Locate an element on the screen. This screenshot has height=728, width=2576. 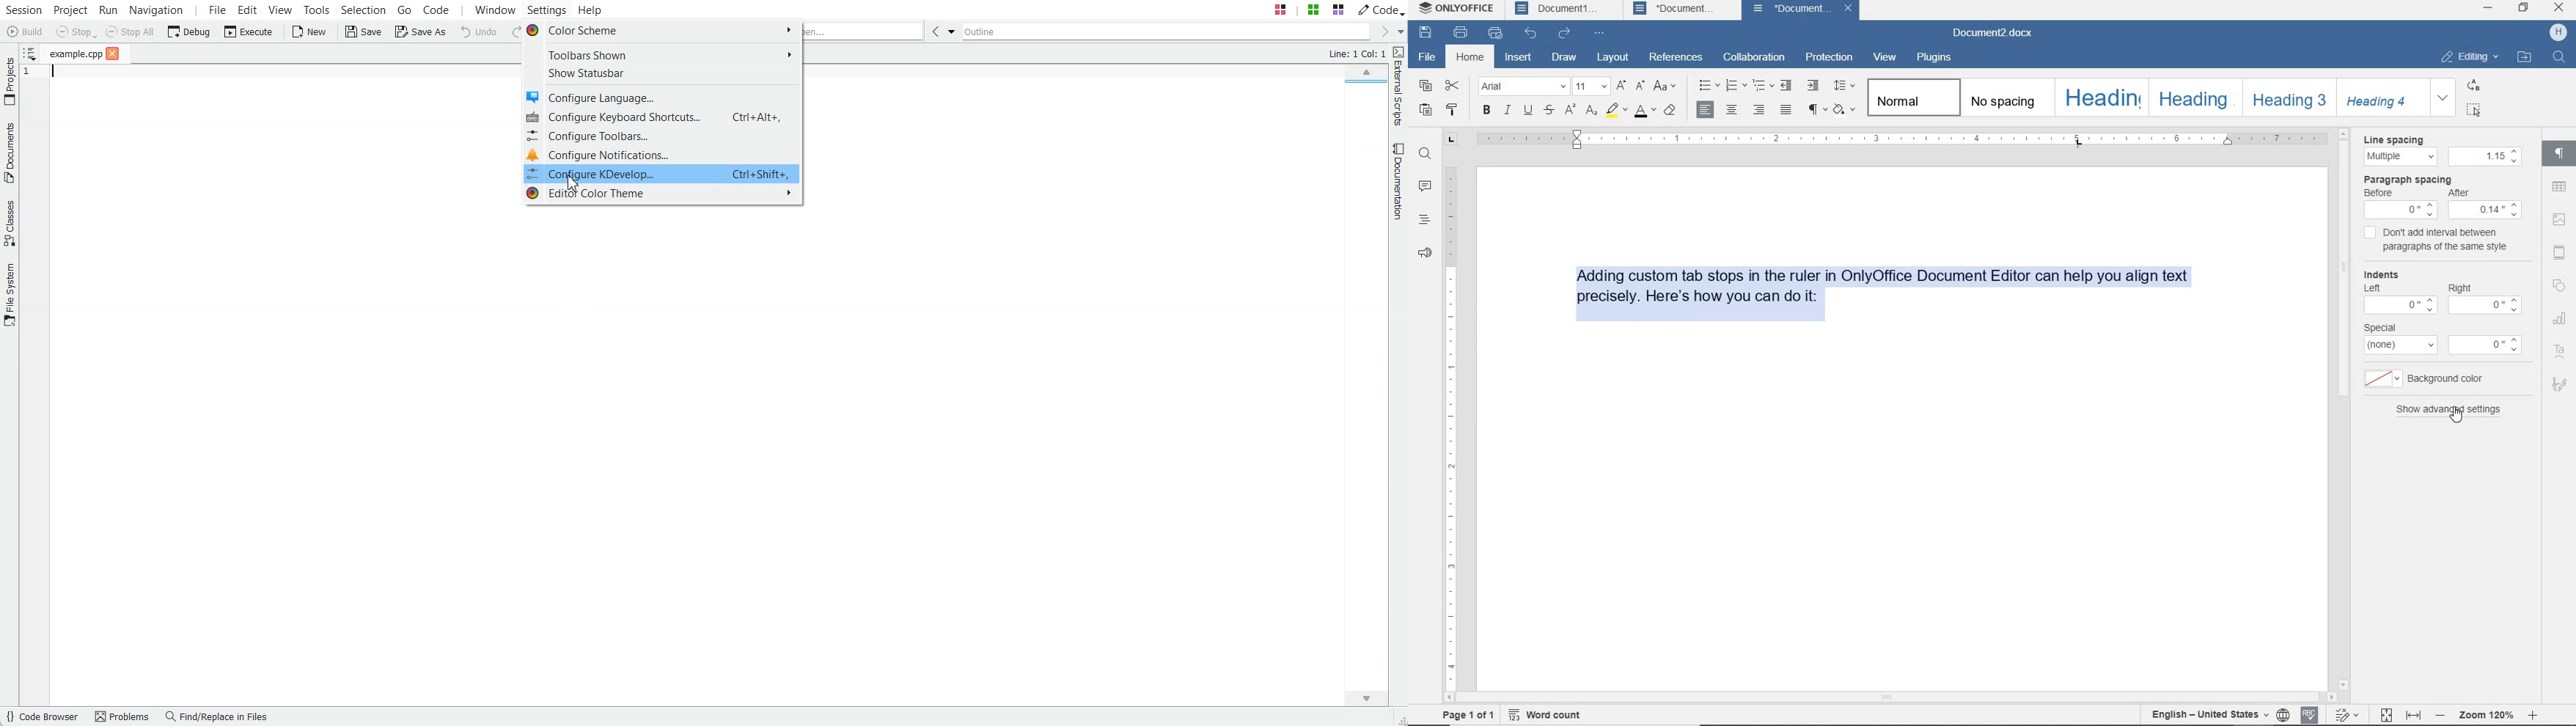
Line spacing is located at coordinates (2395, 138).